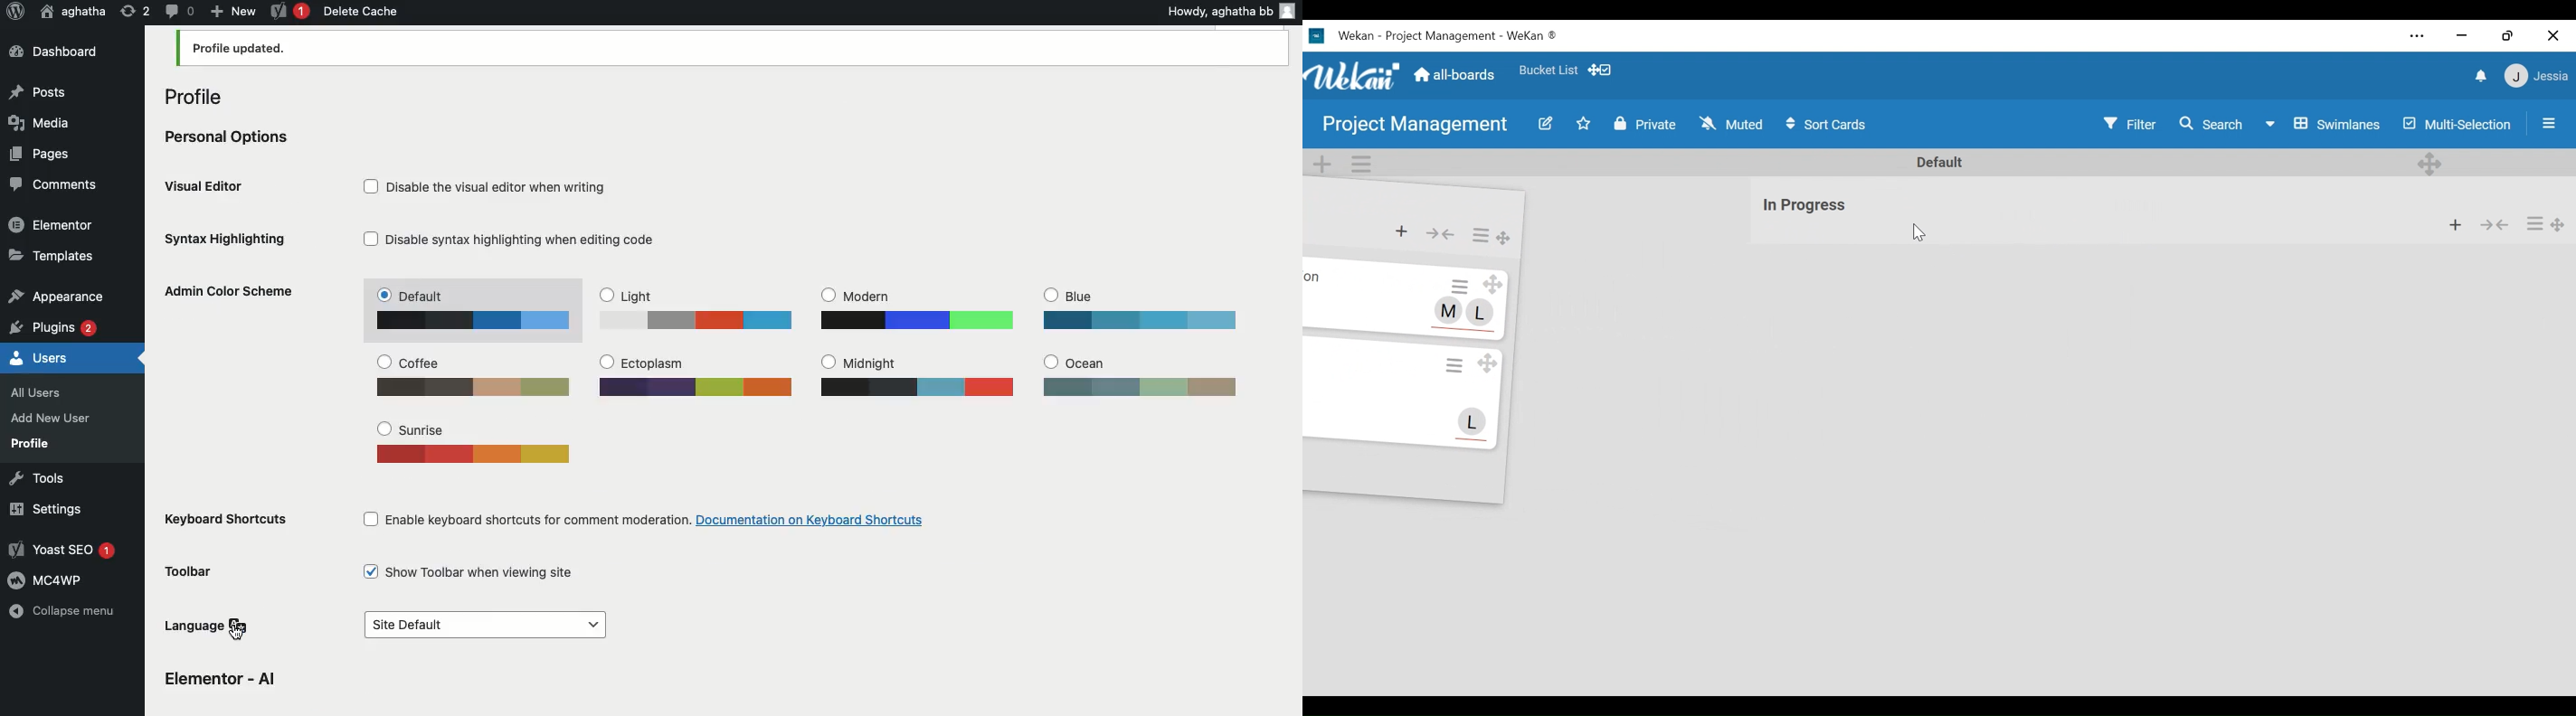 The width and height of the screenshot is (2576, 728). What do you see at coordinates (2460, 36) in the screenshot?
I see `minimize` at bounding box center [2460, 36].